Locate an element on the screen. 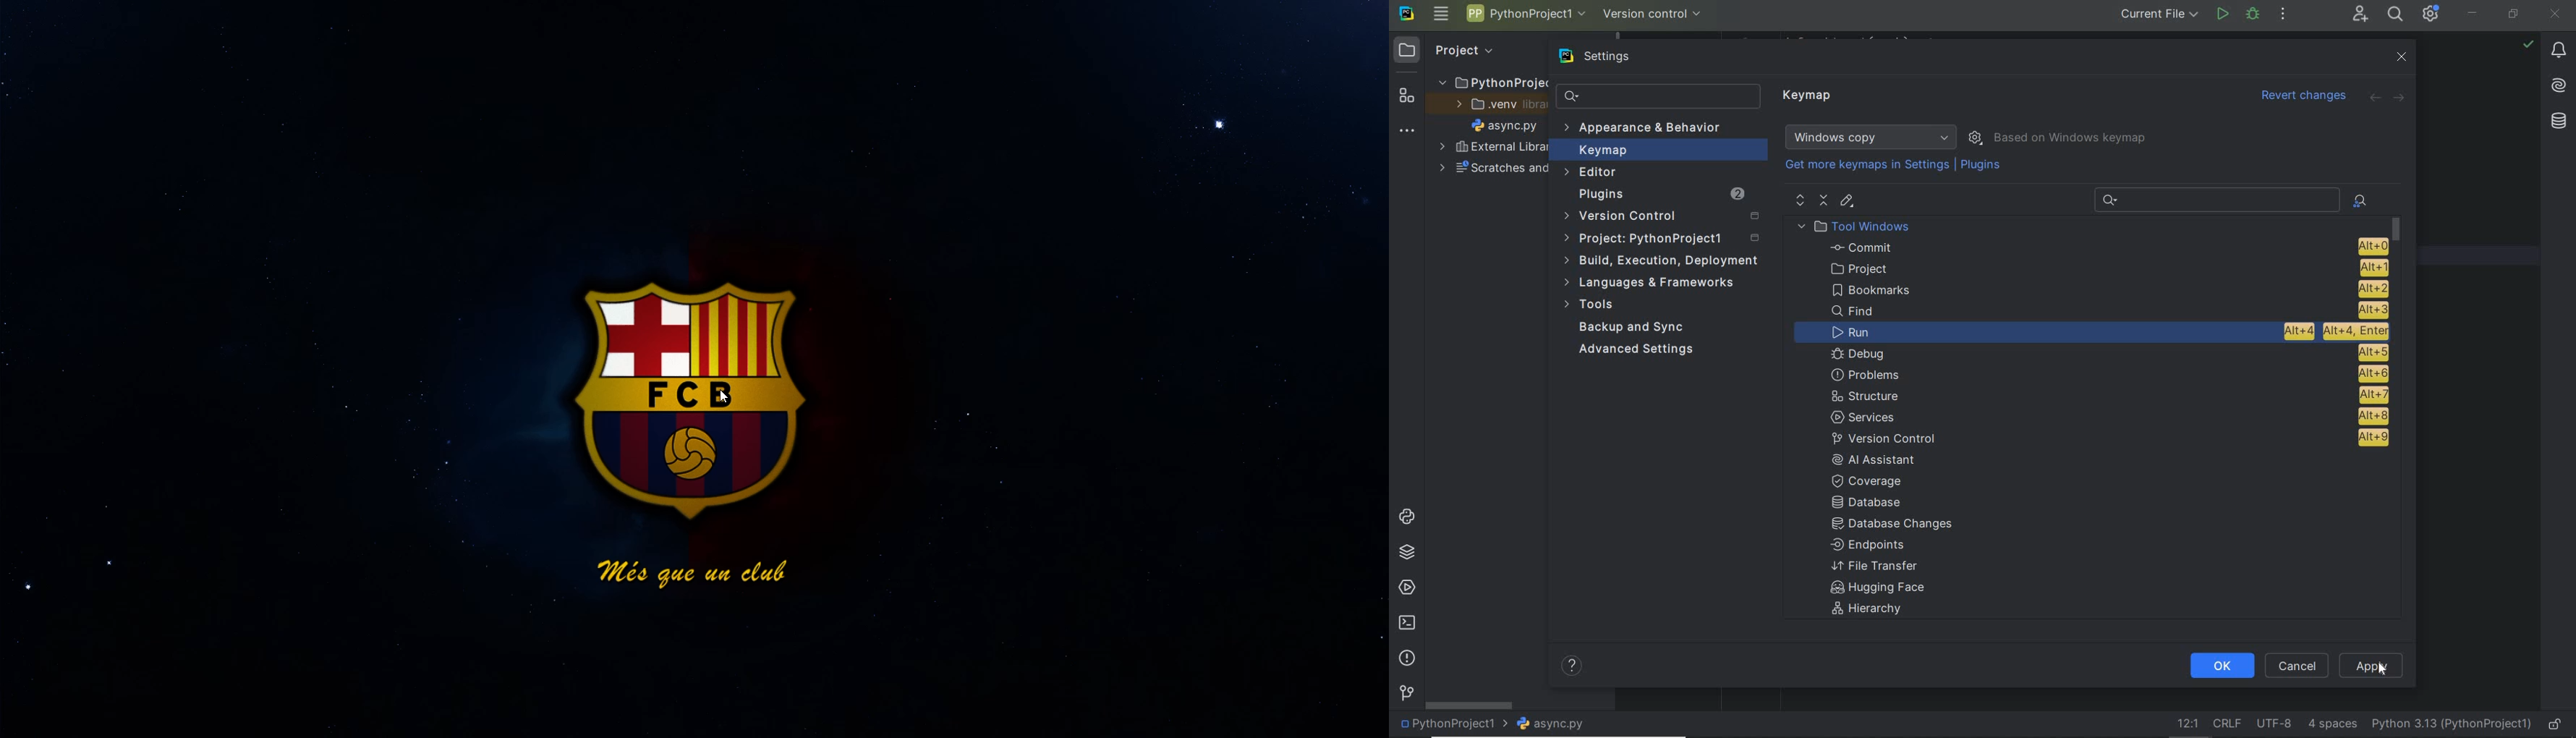 This screenshot has width=2576, height=756. help is located at coordinates (1573, 667).